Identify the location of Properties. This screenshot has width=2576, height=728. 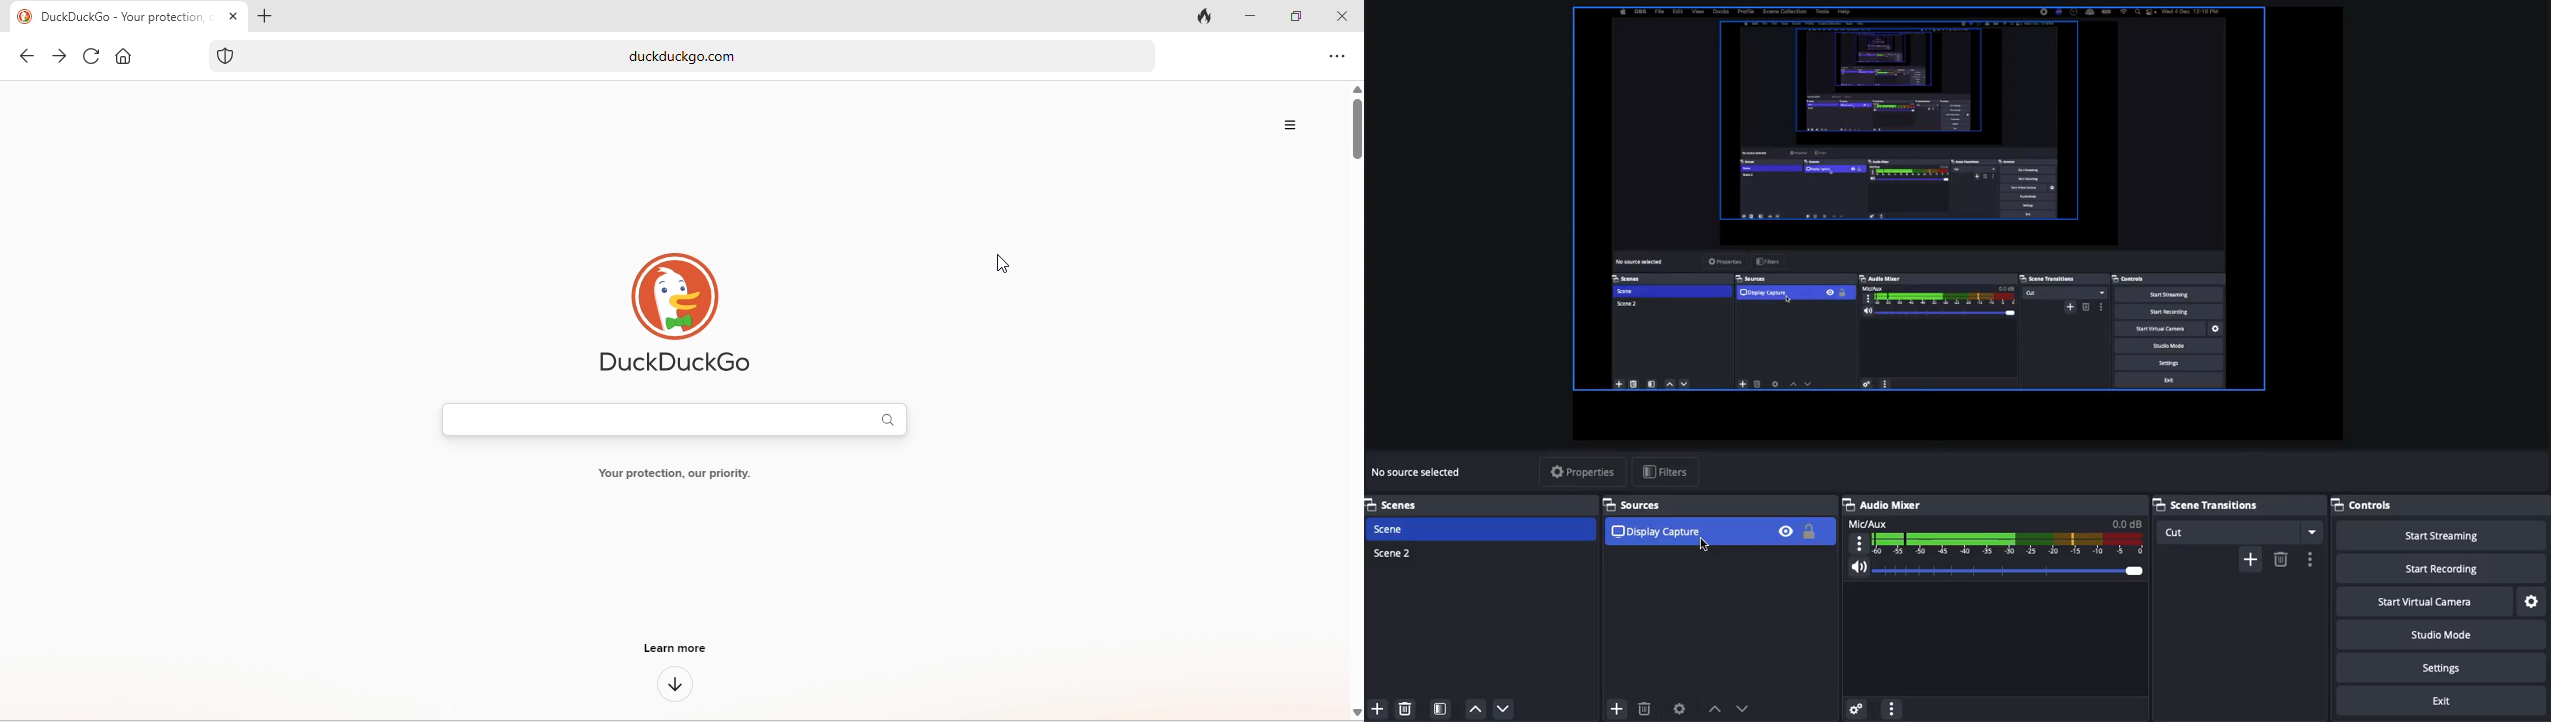
(1582, 471).